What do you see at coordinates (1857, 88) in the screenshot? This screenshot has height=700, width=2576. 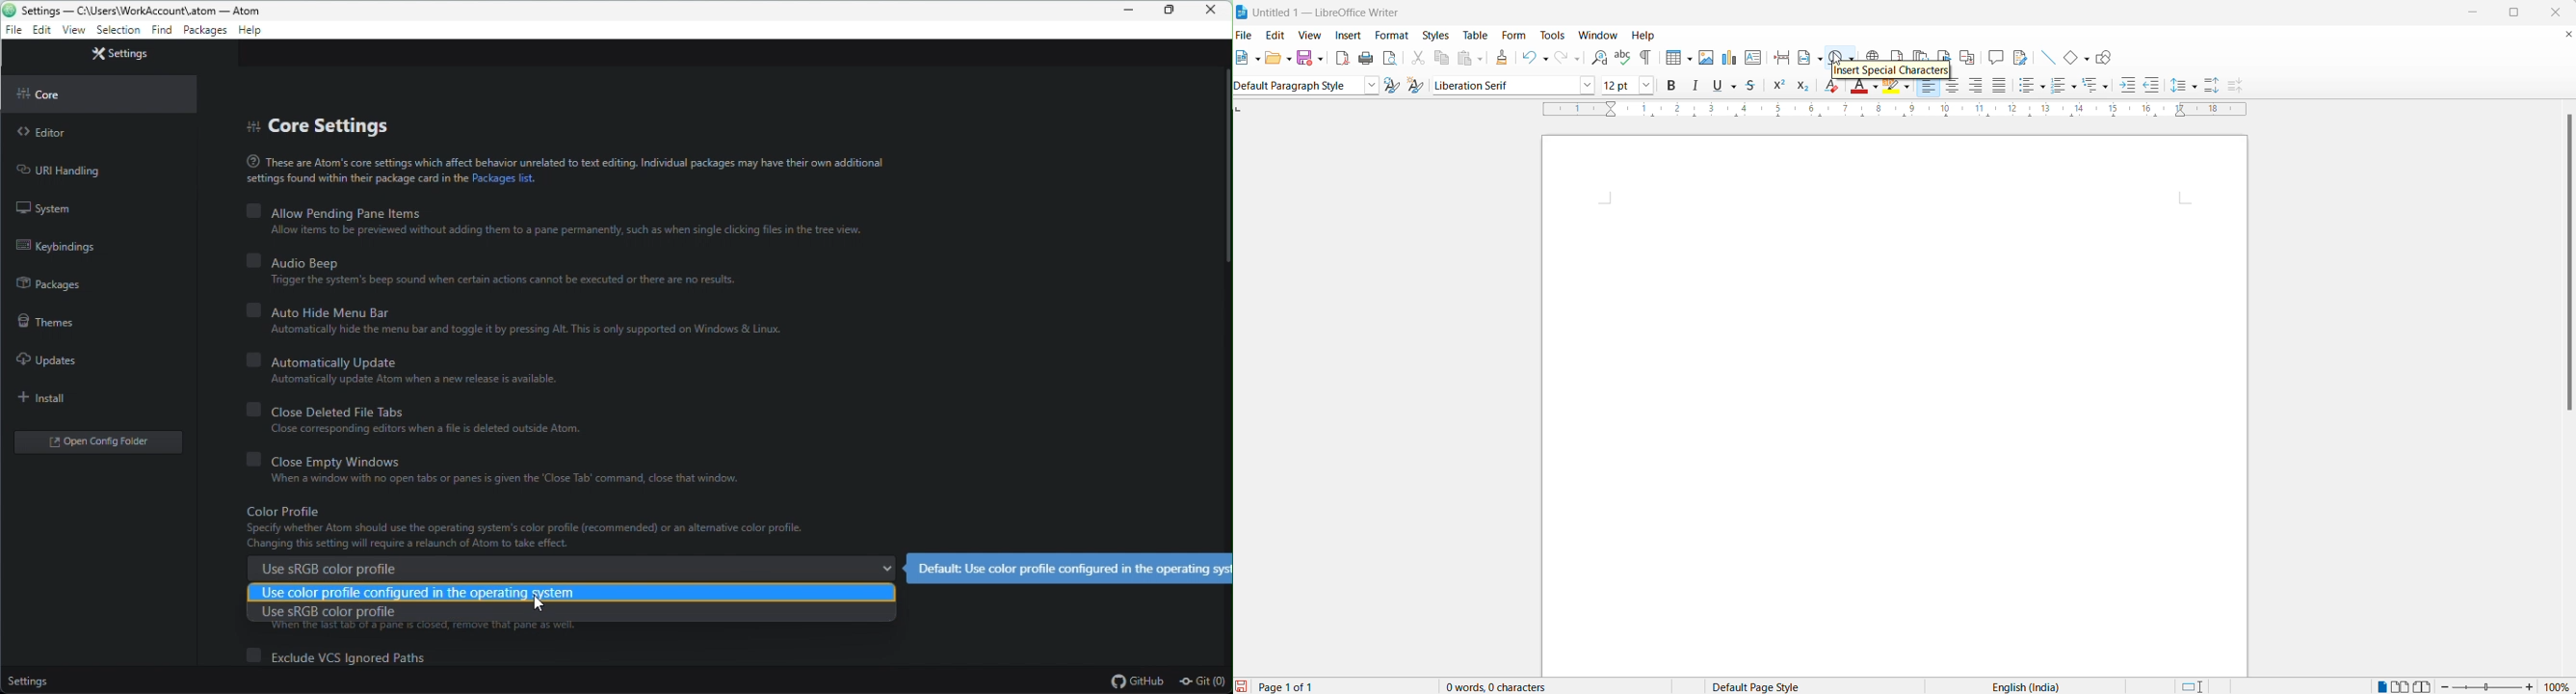 I see `font color` at bounding box center [1857, 88].